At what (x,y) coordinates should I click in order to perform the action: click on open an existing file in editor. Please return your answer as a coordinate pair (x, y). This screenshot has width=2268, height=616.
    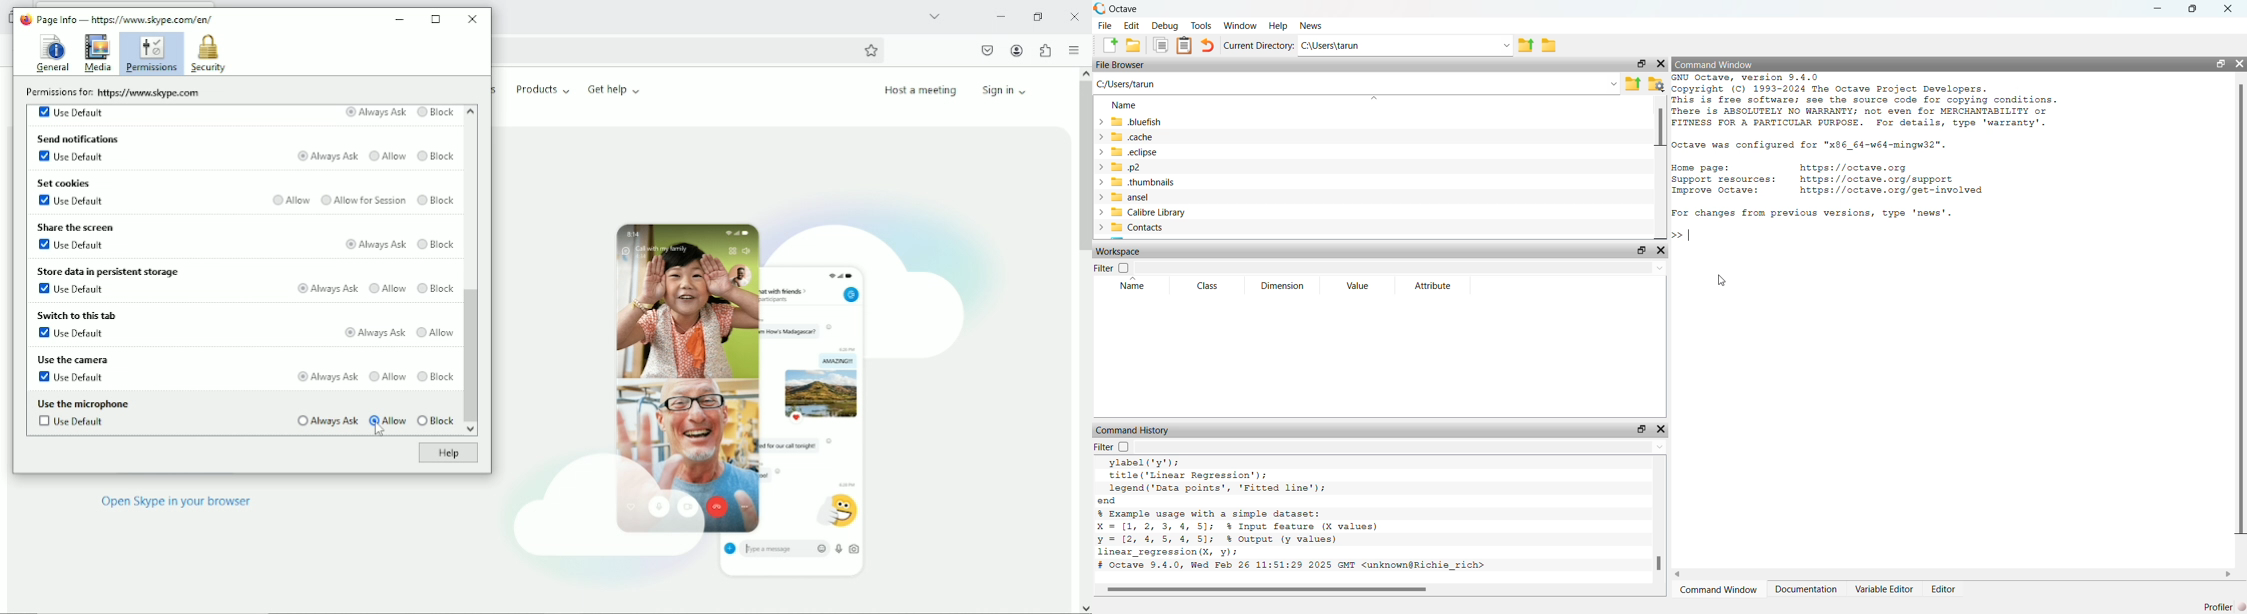
    Looking at the image, I should click on (1134, 46).